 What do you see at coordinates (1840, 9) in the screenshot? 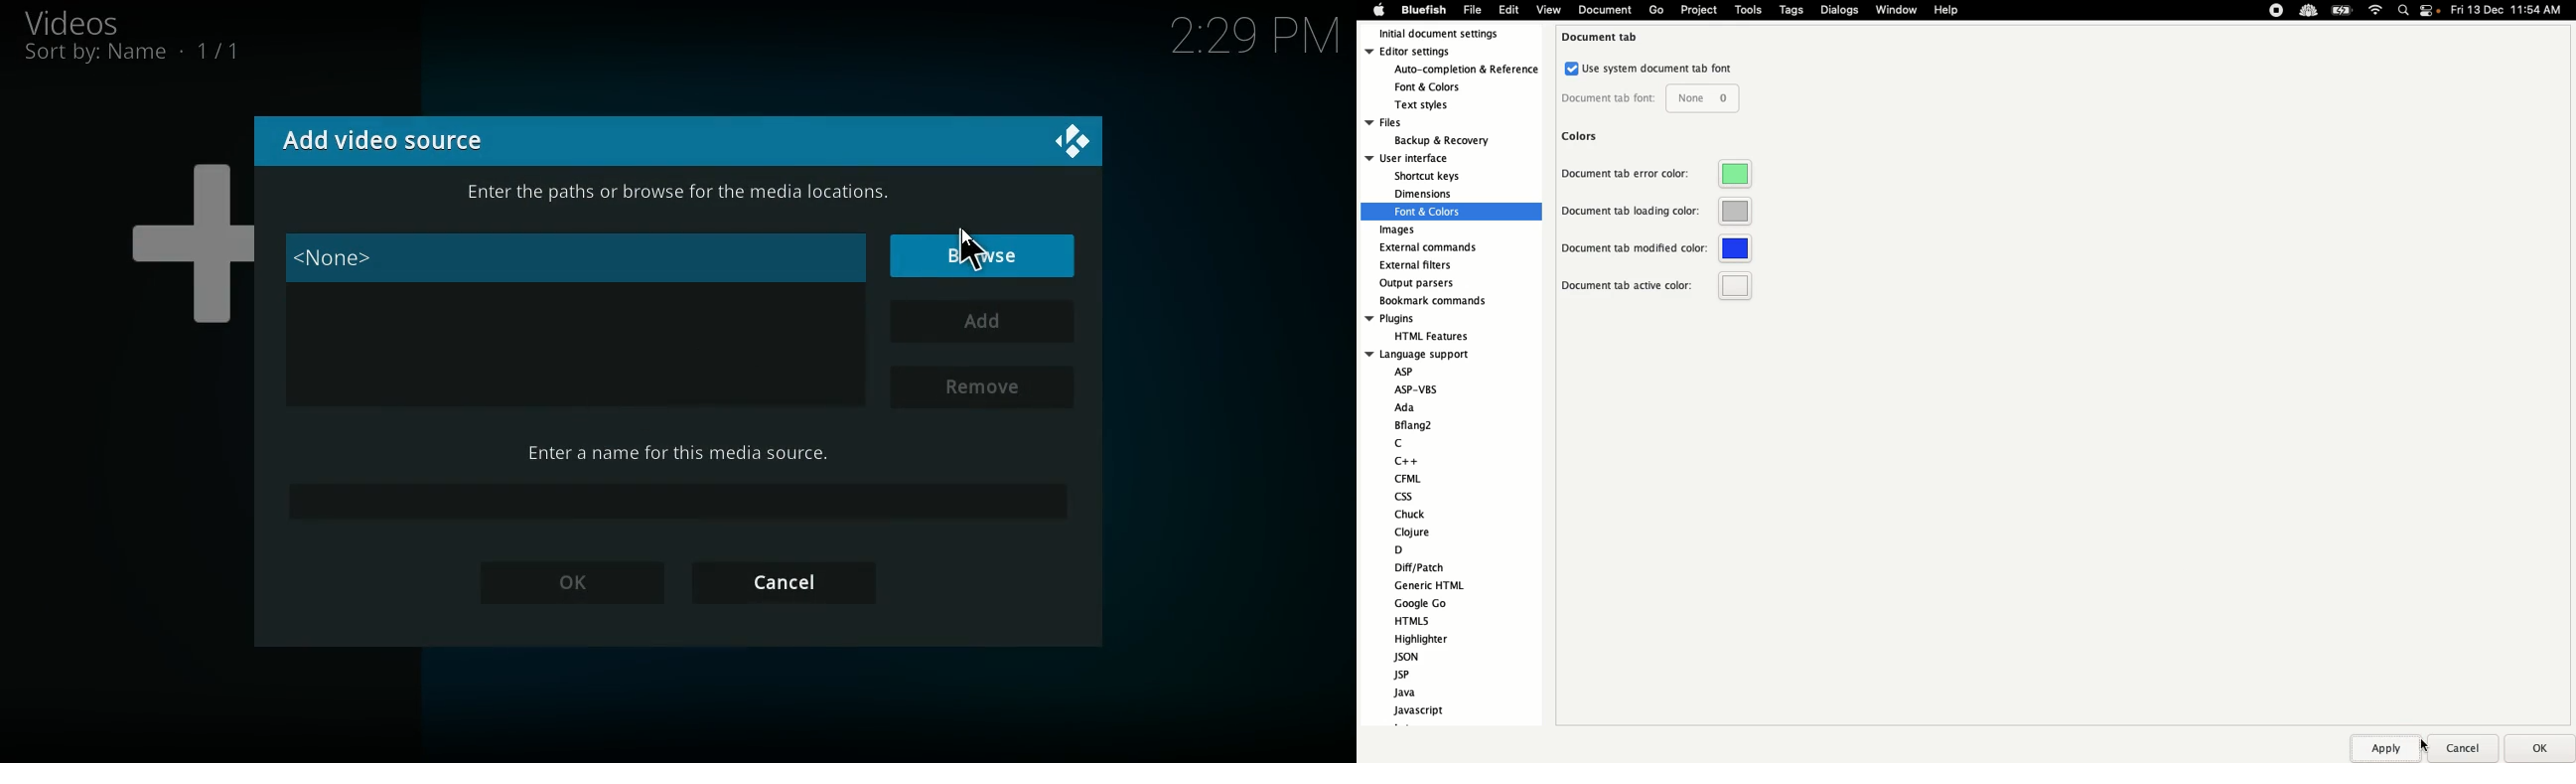
I see `Dialogs` at bounding box center [1840, 9].